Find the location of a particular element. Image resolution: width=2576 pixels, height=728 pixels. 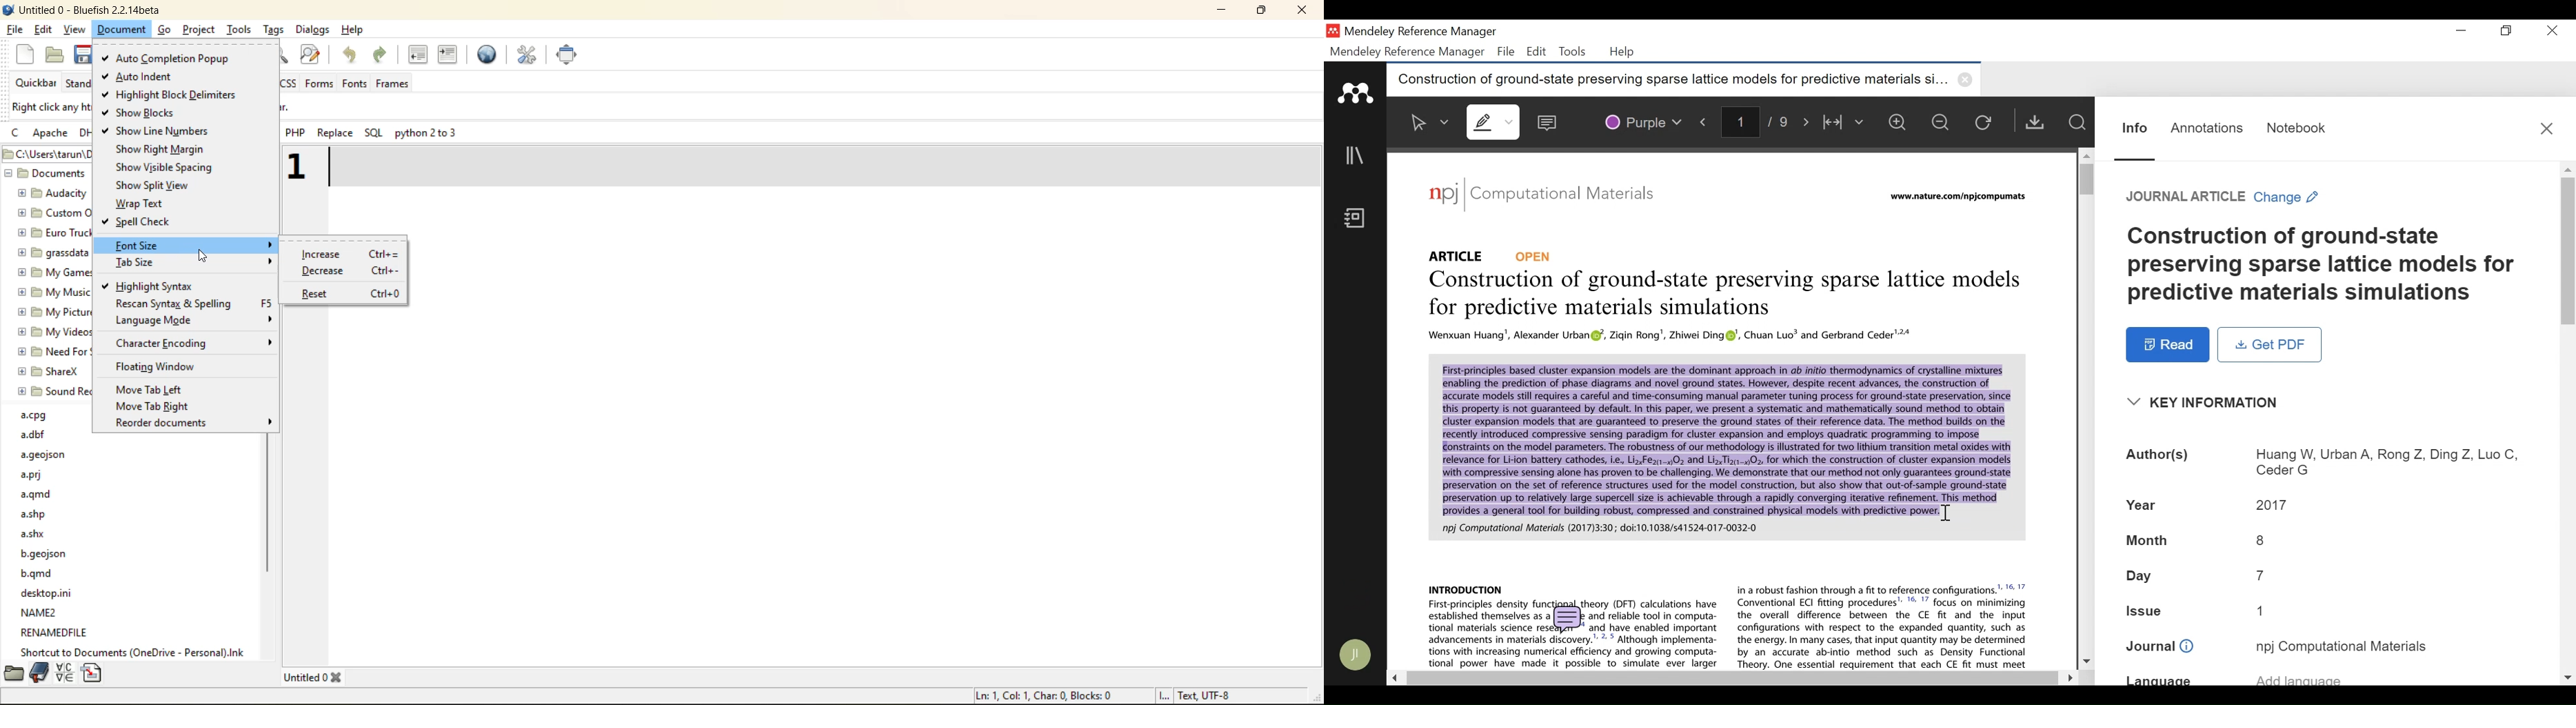

Find in Files is located at coordinates (2077, 122).